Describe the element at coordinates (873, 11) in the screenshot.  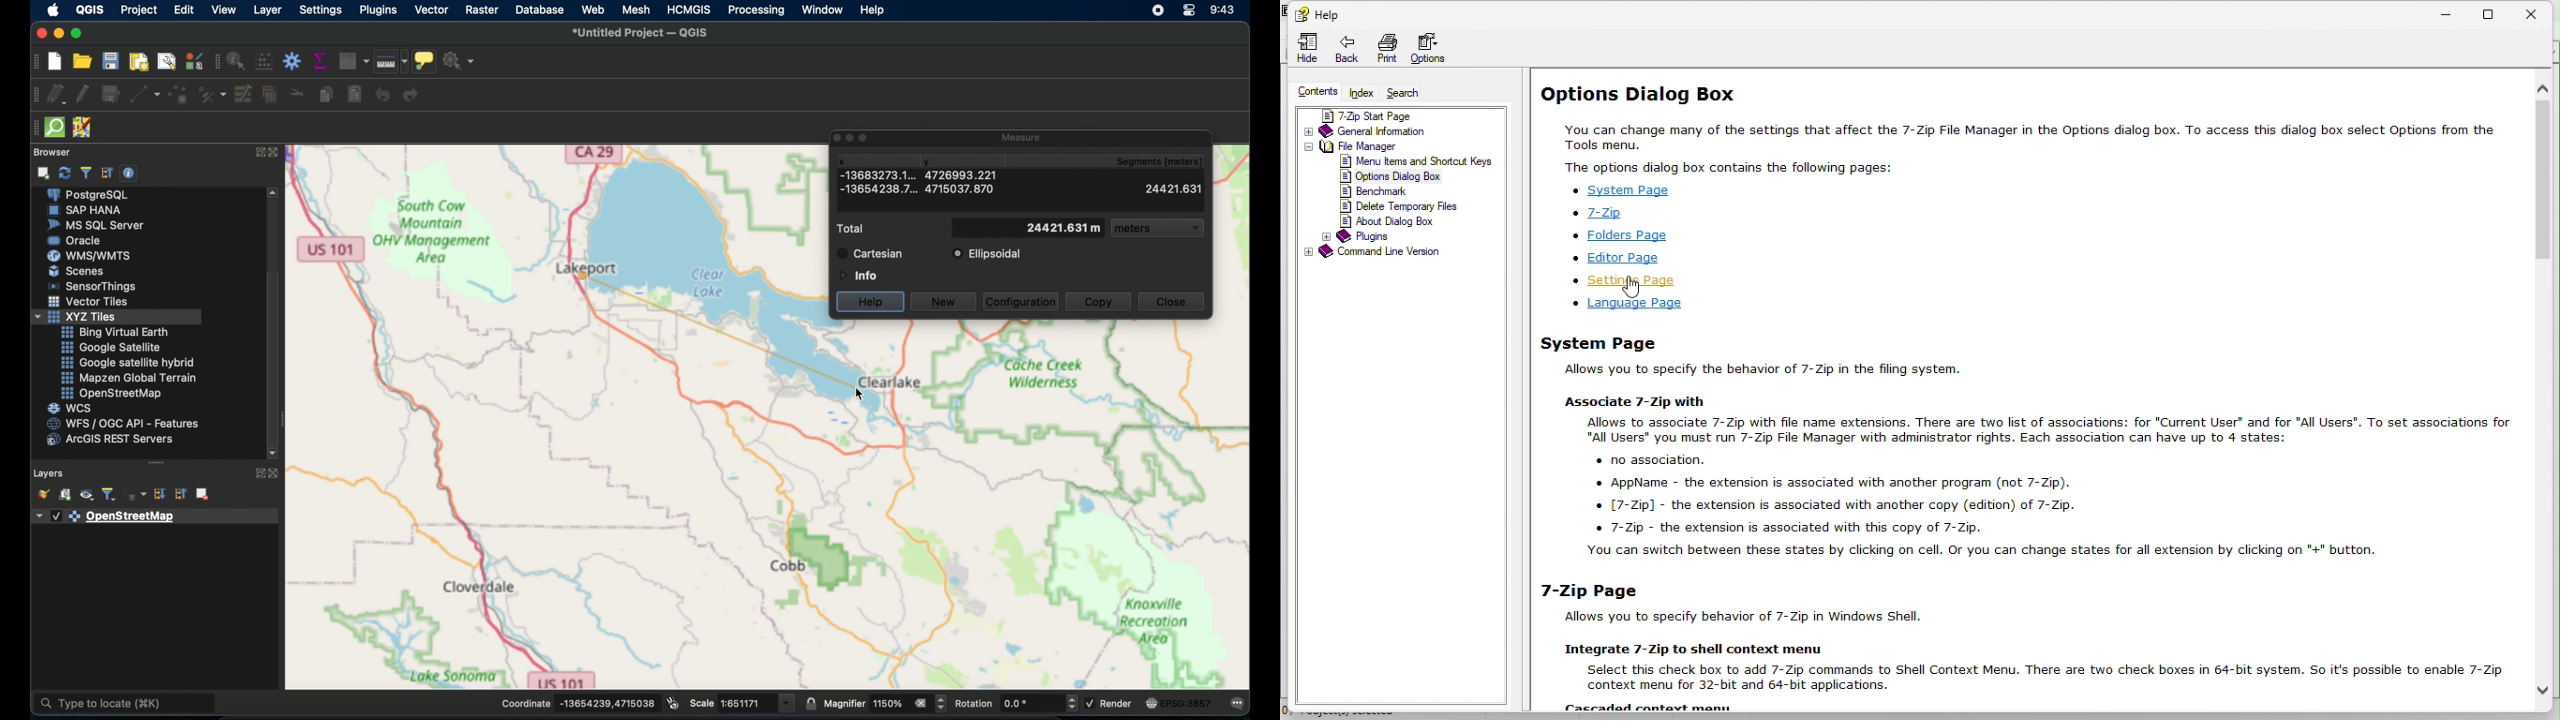
I see `help` at that location.